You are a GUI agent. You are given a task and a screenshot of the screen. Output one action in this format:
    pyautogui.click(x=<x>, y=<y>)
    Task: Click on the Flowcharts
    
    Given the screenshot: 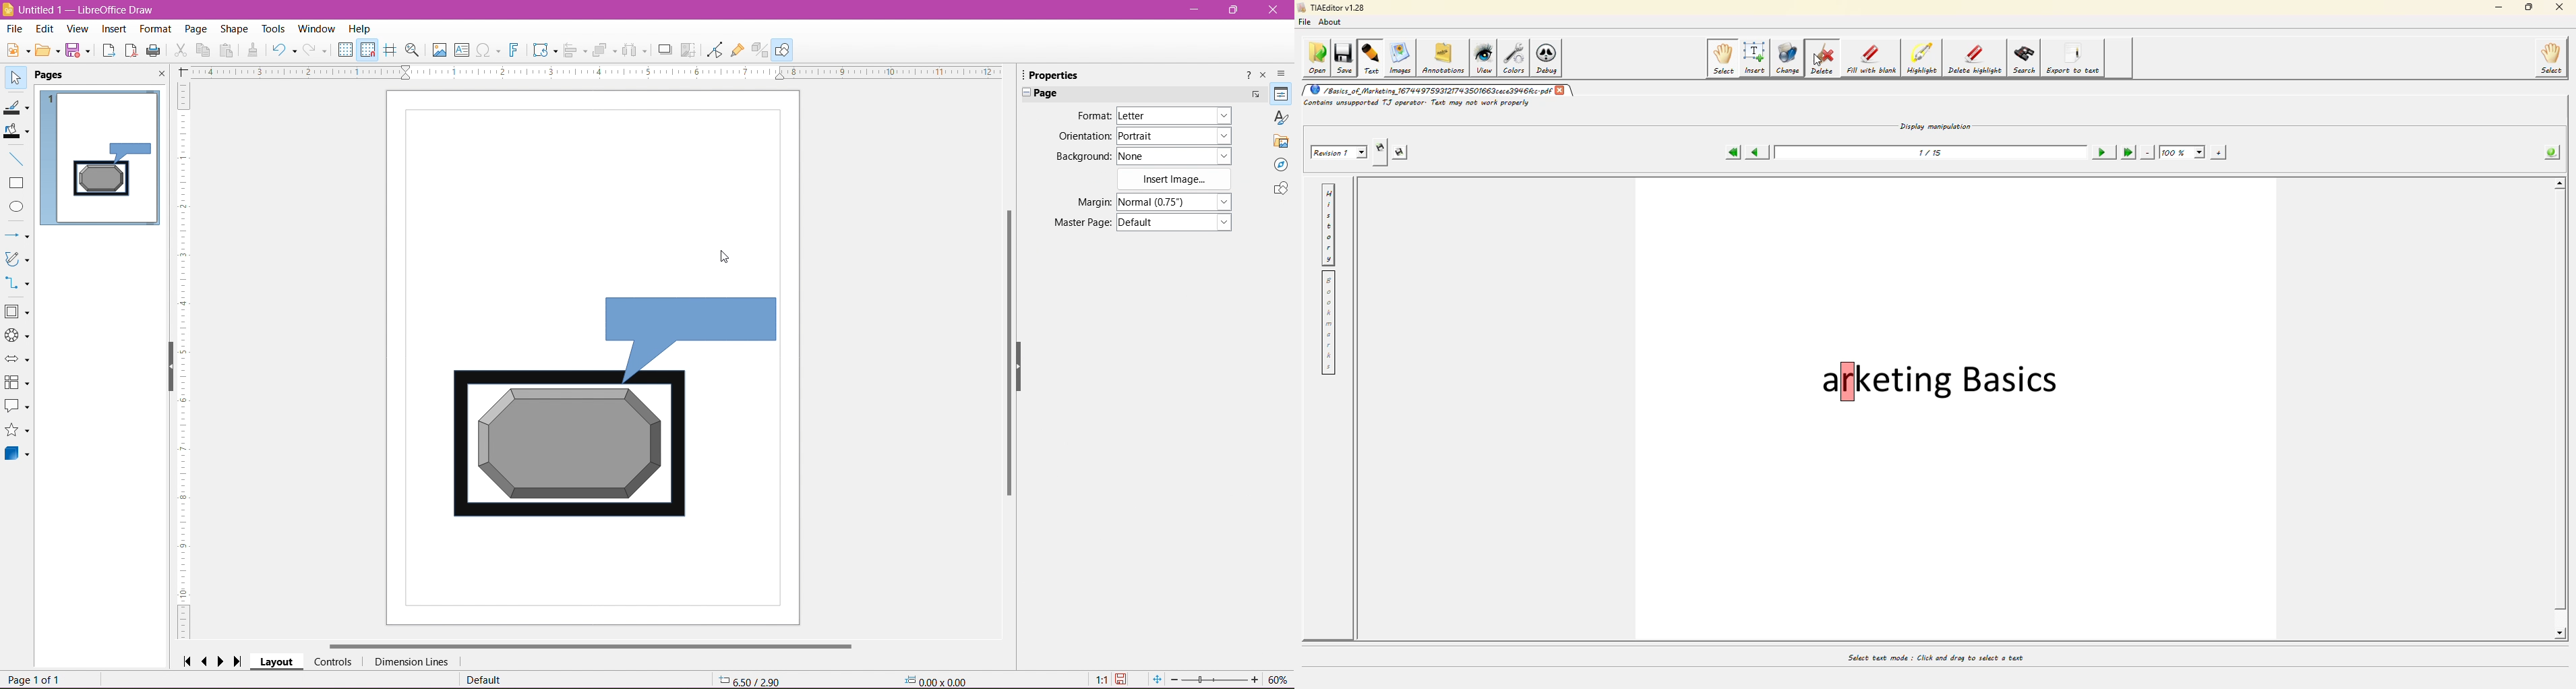 What is the action you would take?
    pyautogui.click(x=17, y=384)
    